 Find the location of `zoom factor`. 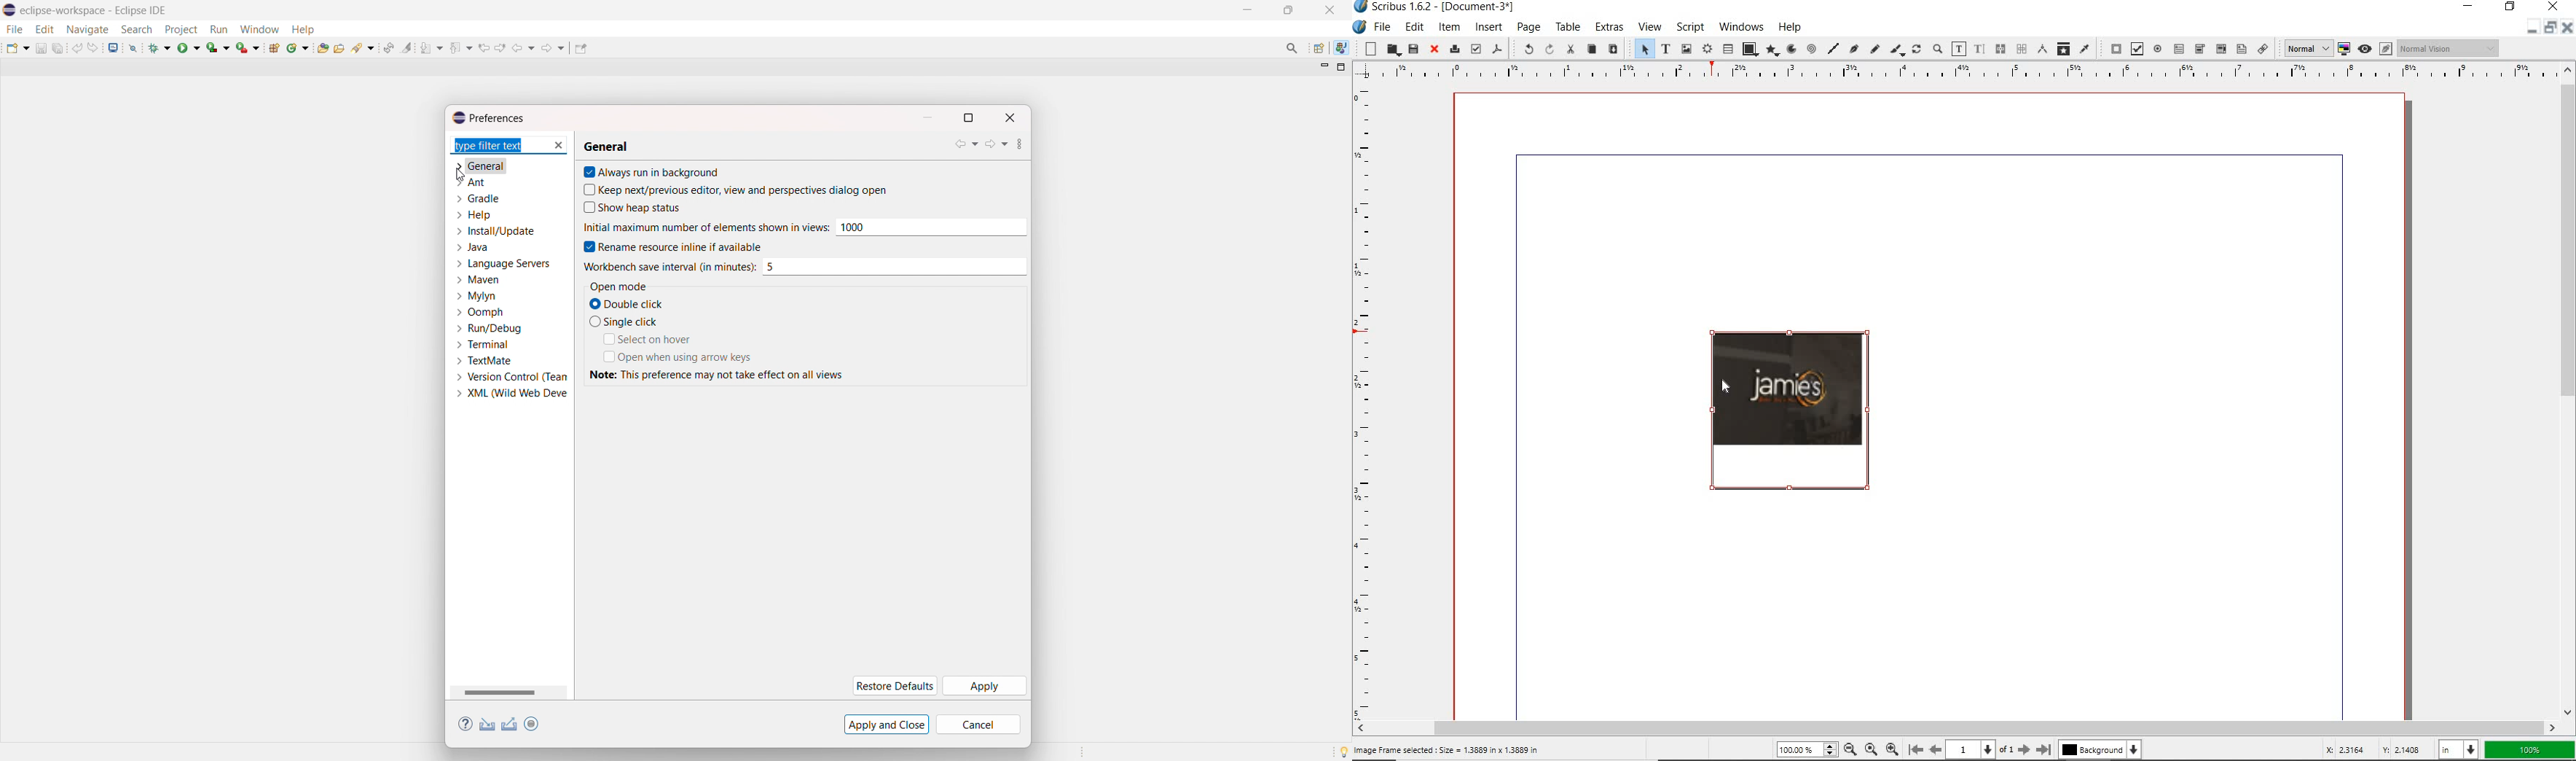

zoom factor is located at coordinates (2529, 749).